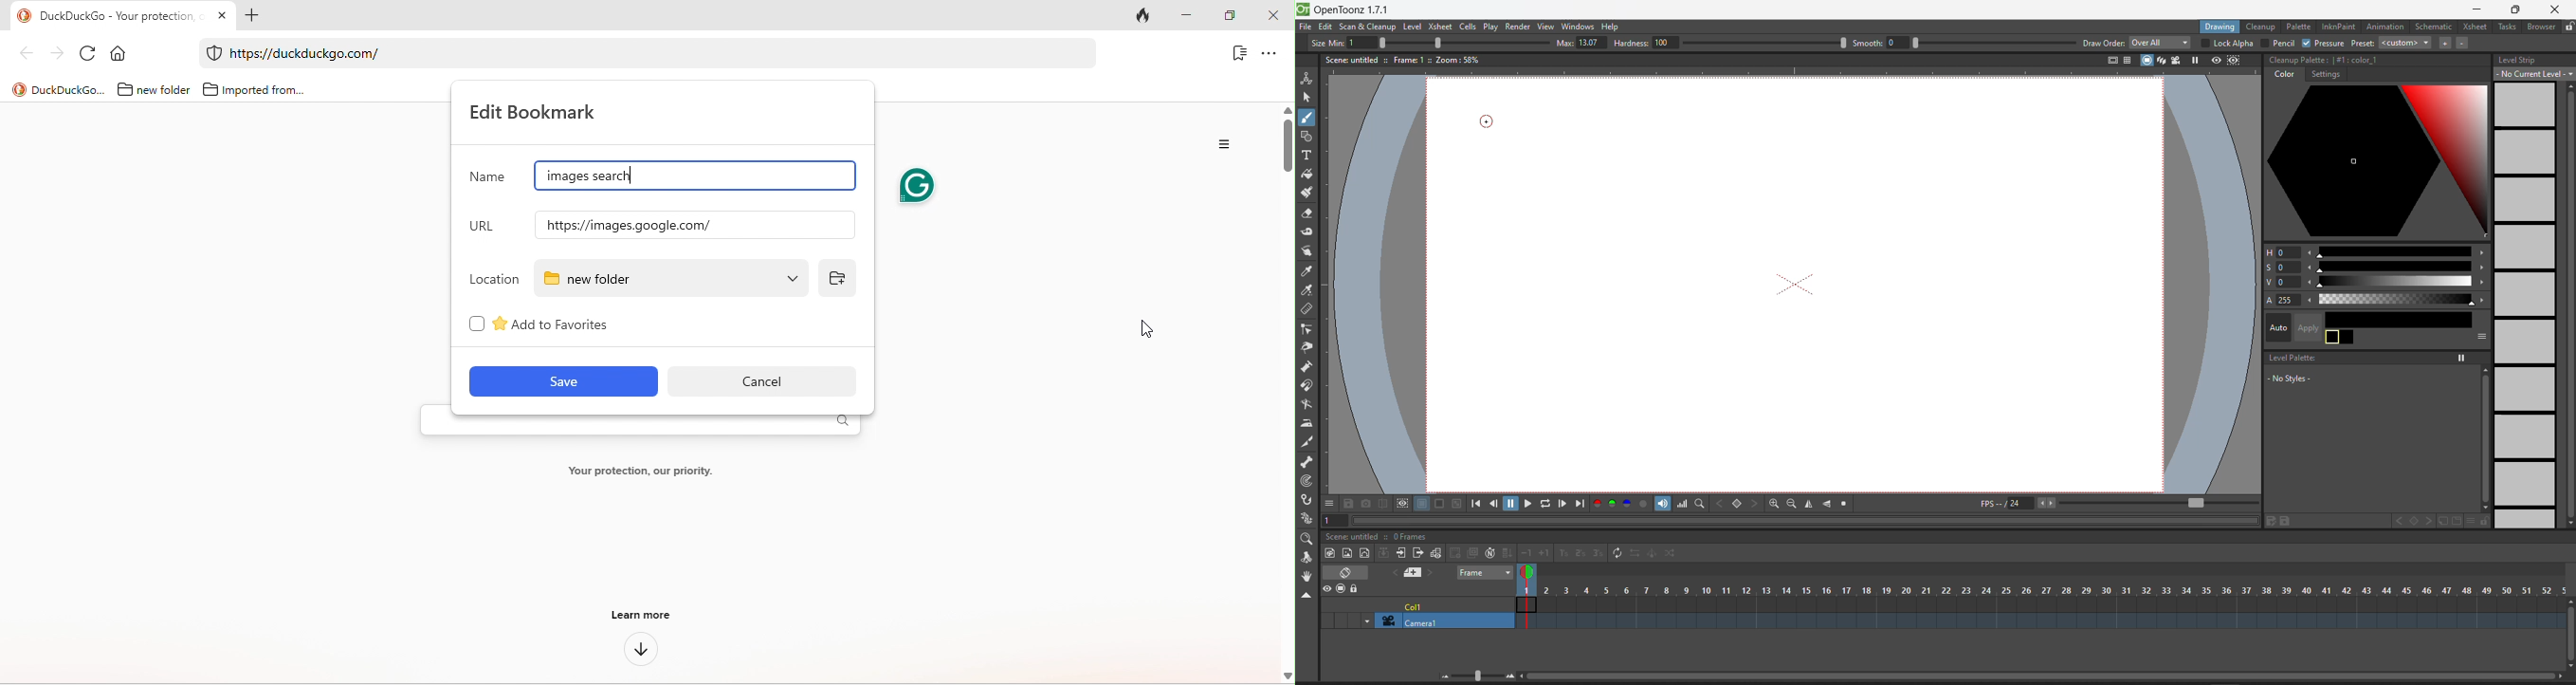 This screenshot has width=2576, height=700. Describe the element at coordinates (1308, 444) in the screenshot. I see `cutter tool` at that location.